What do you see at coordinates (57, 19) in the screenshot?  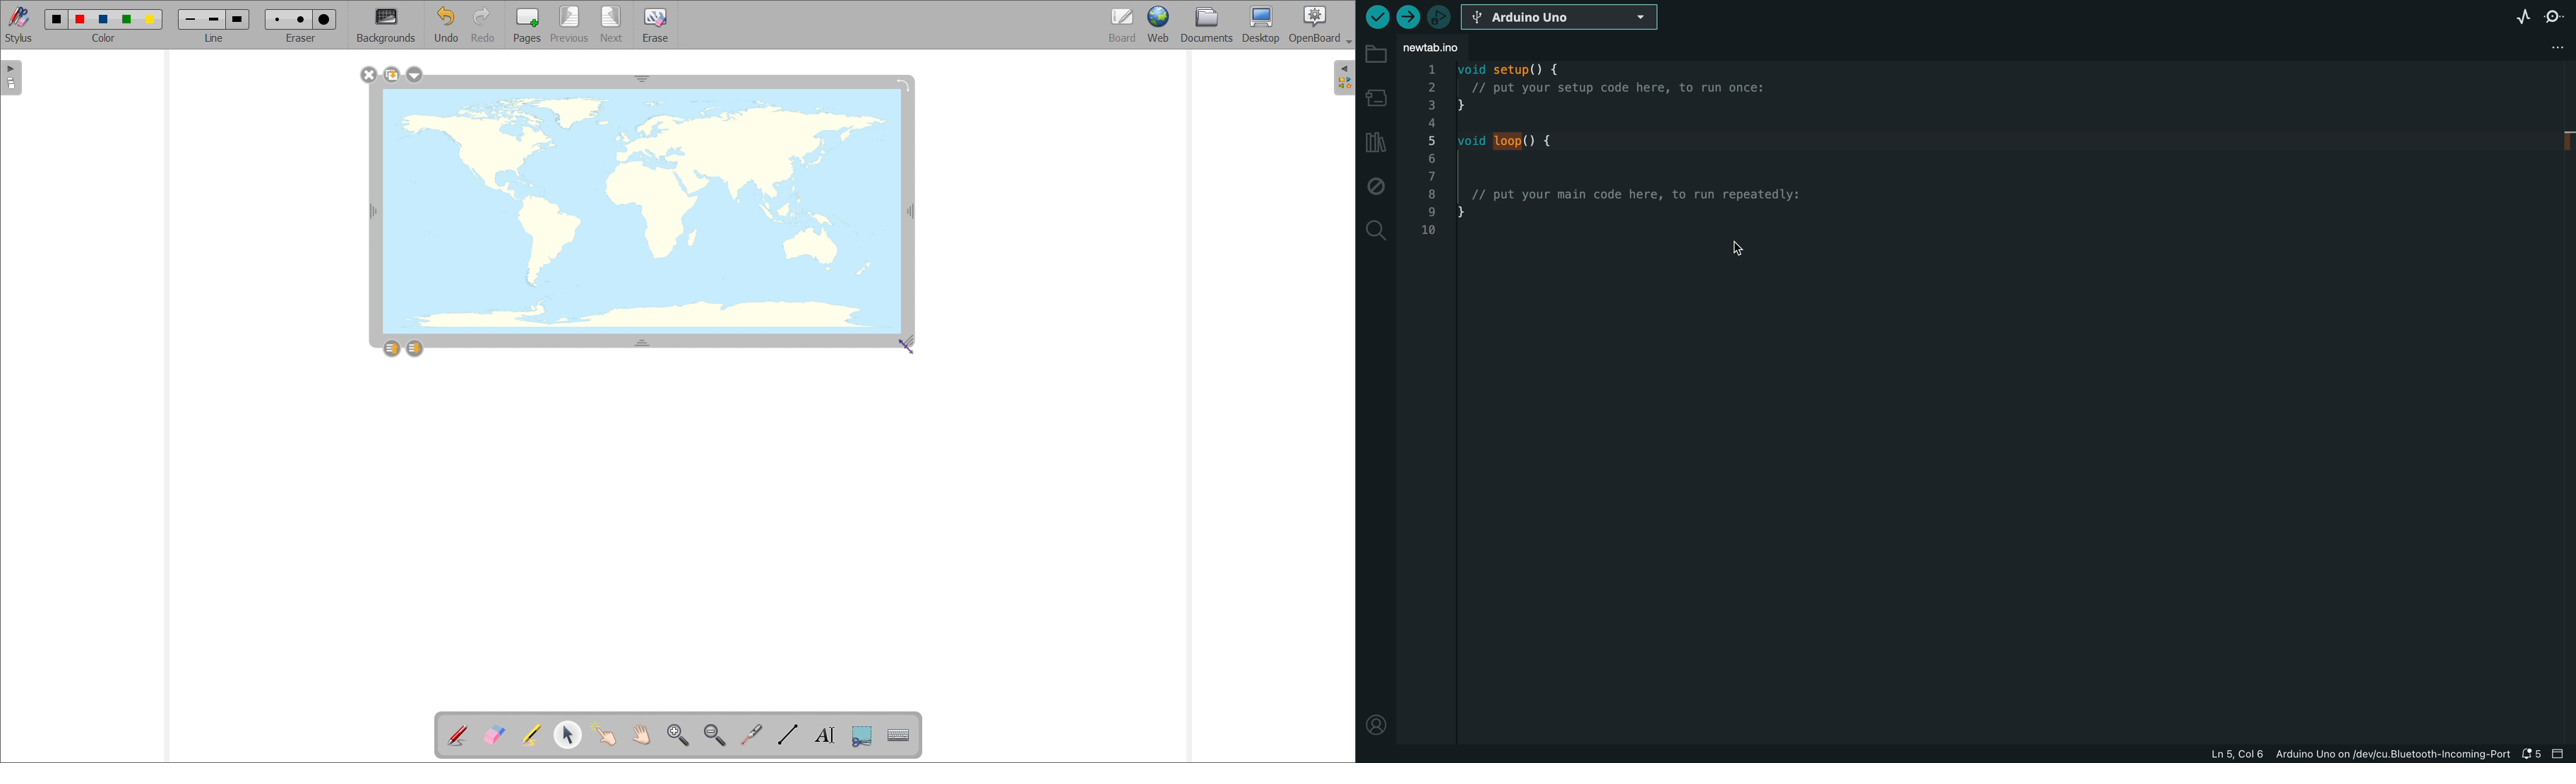 I see `black` at bounding box center [57, 19].